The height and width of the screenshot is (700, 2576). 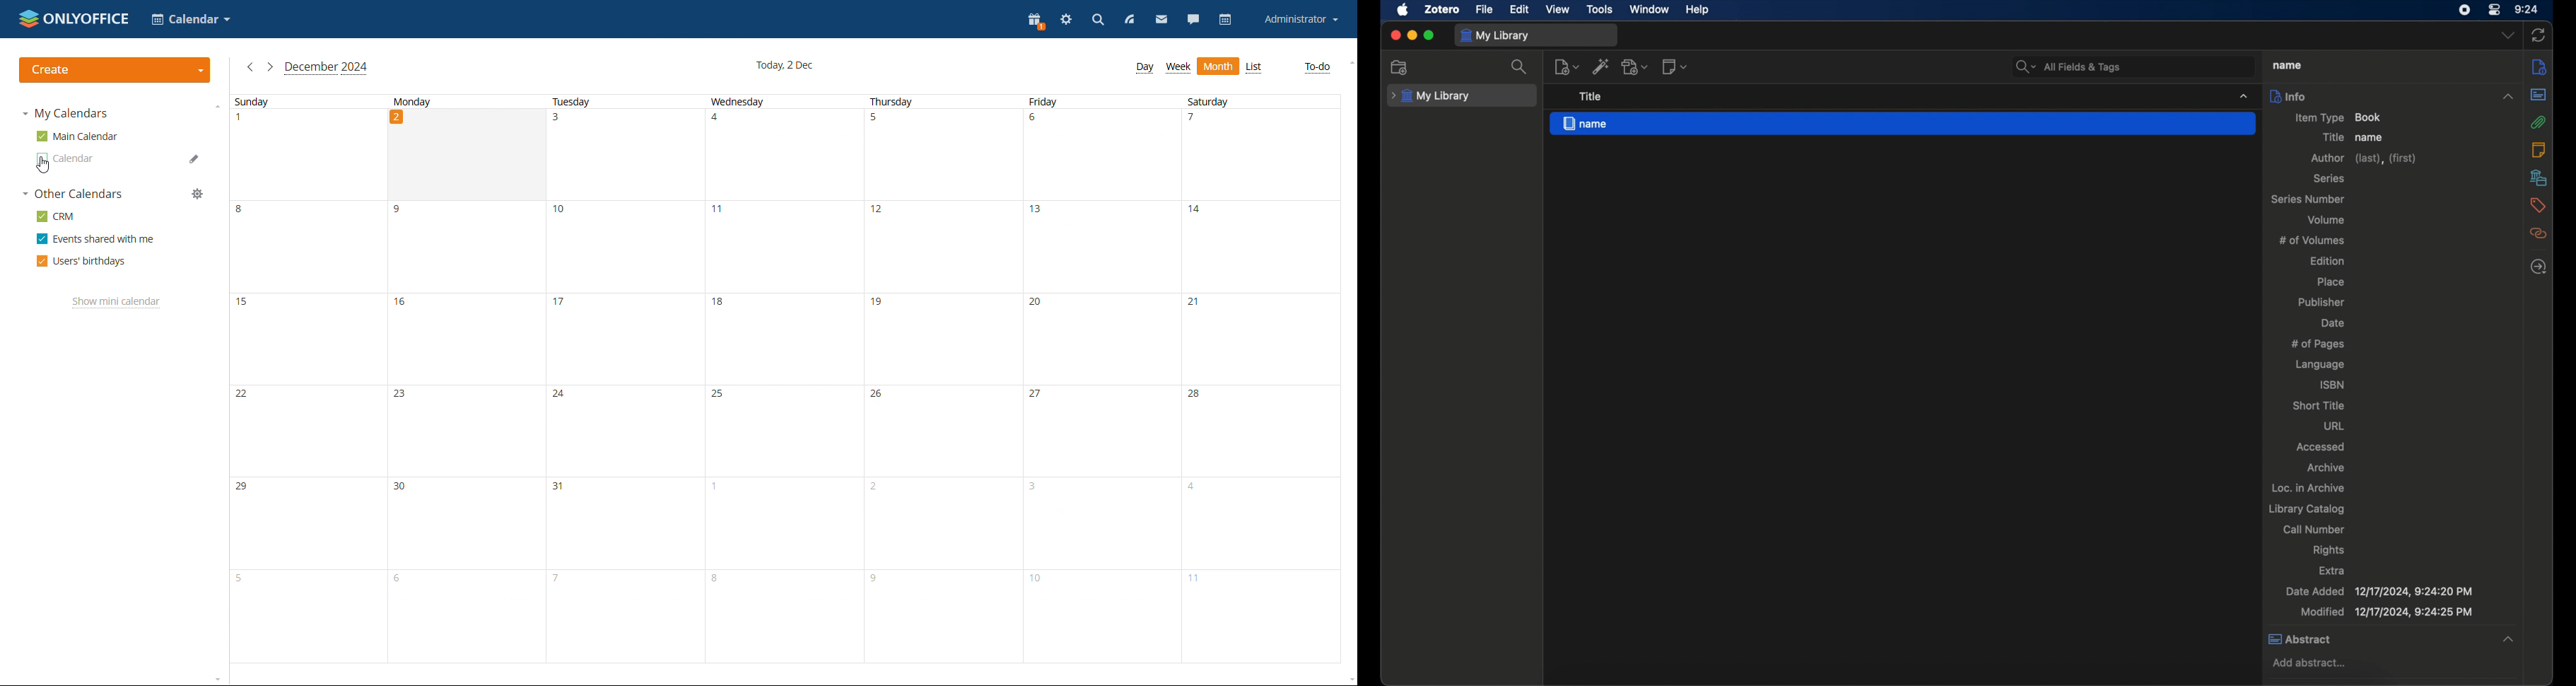 What do you see at coordinates (2242, 95) in the screenshot?
I see `dropdown` at bounding box center [2242, 95].